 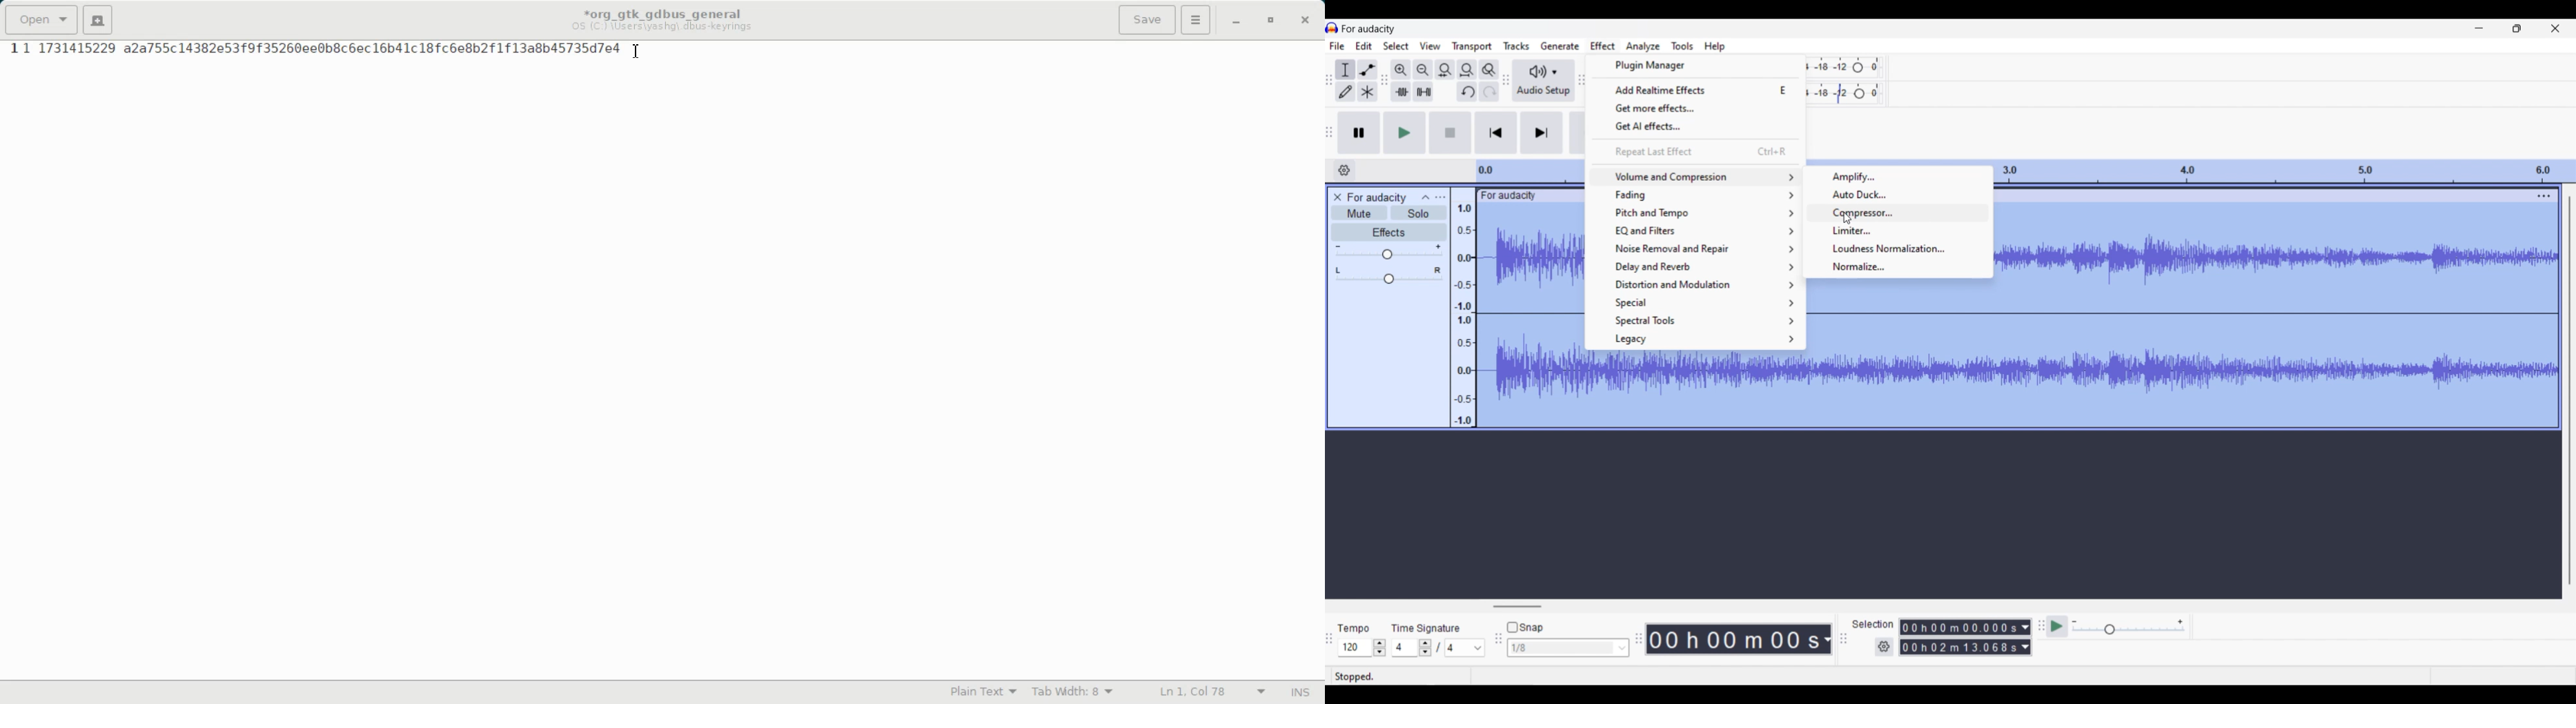 What do you see at coordinates (1440, 647) in the screenshot?
I see `Time signature settings` at bounding box center [1440, 647].